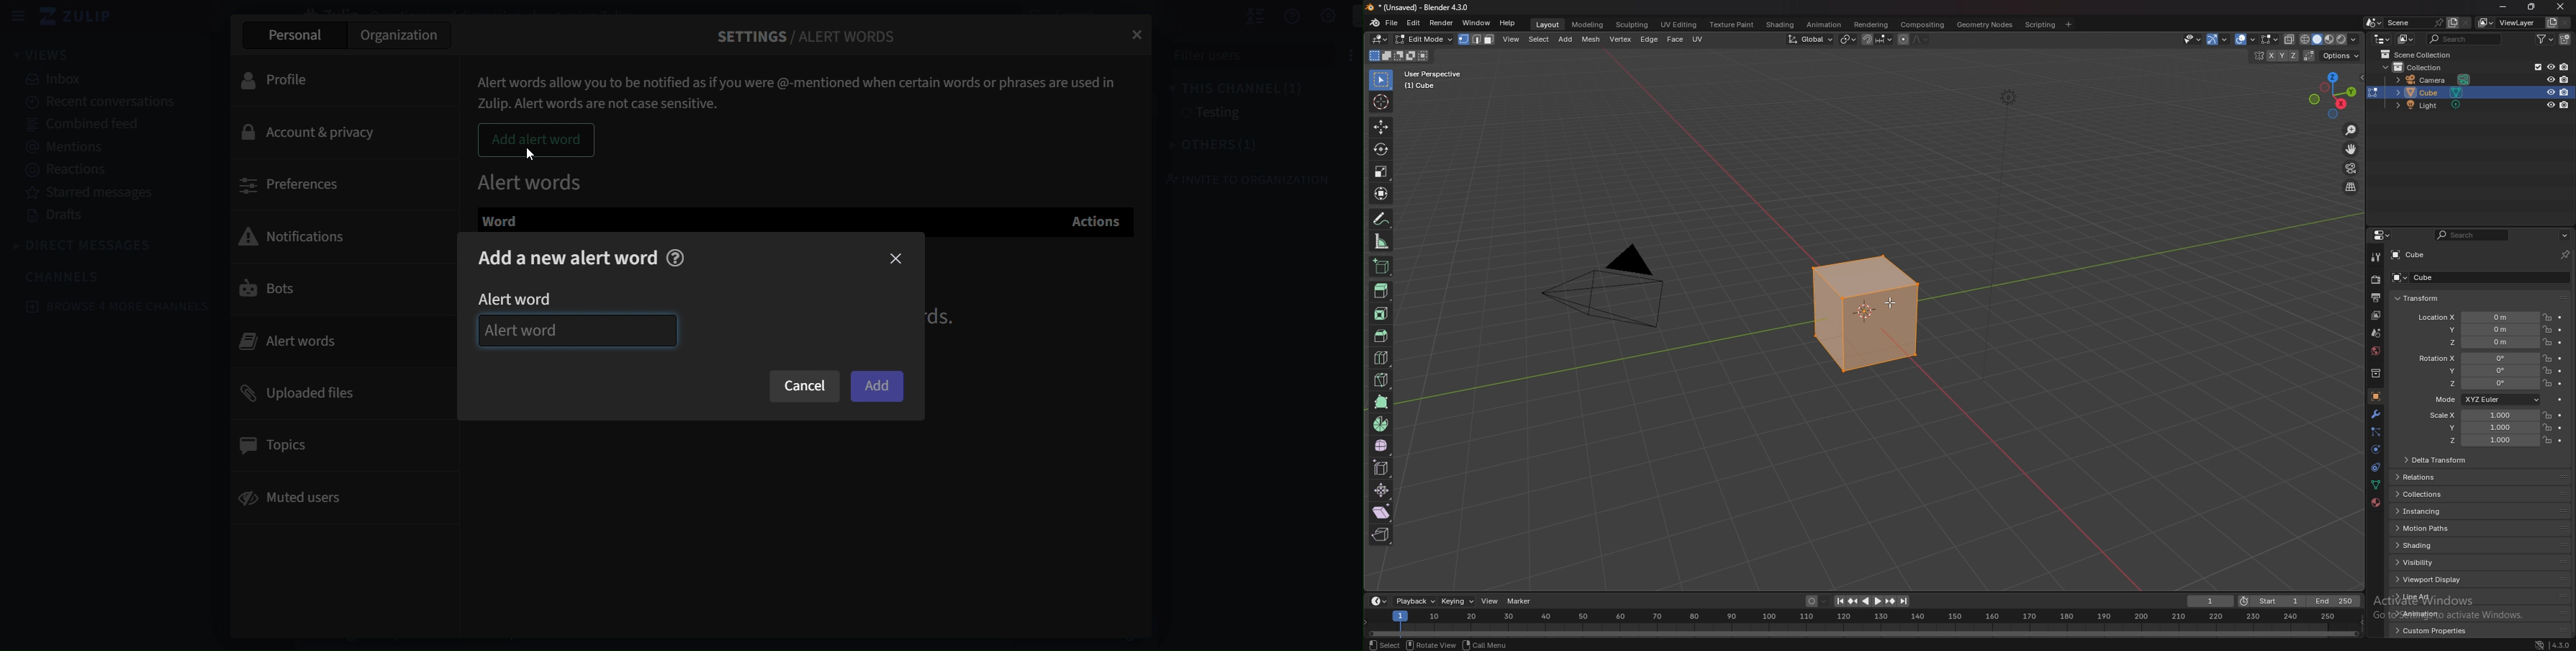 The height and width of the screenshot is (672, 2576). I want to click on end, so click(2337, 600).